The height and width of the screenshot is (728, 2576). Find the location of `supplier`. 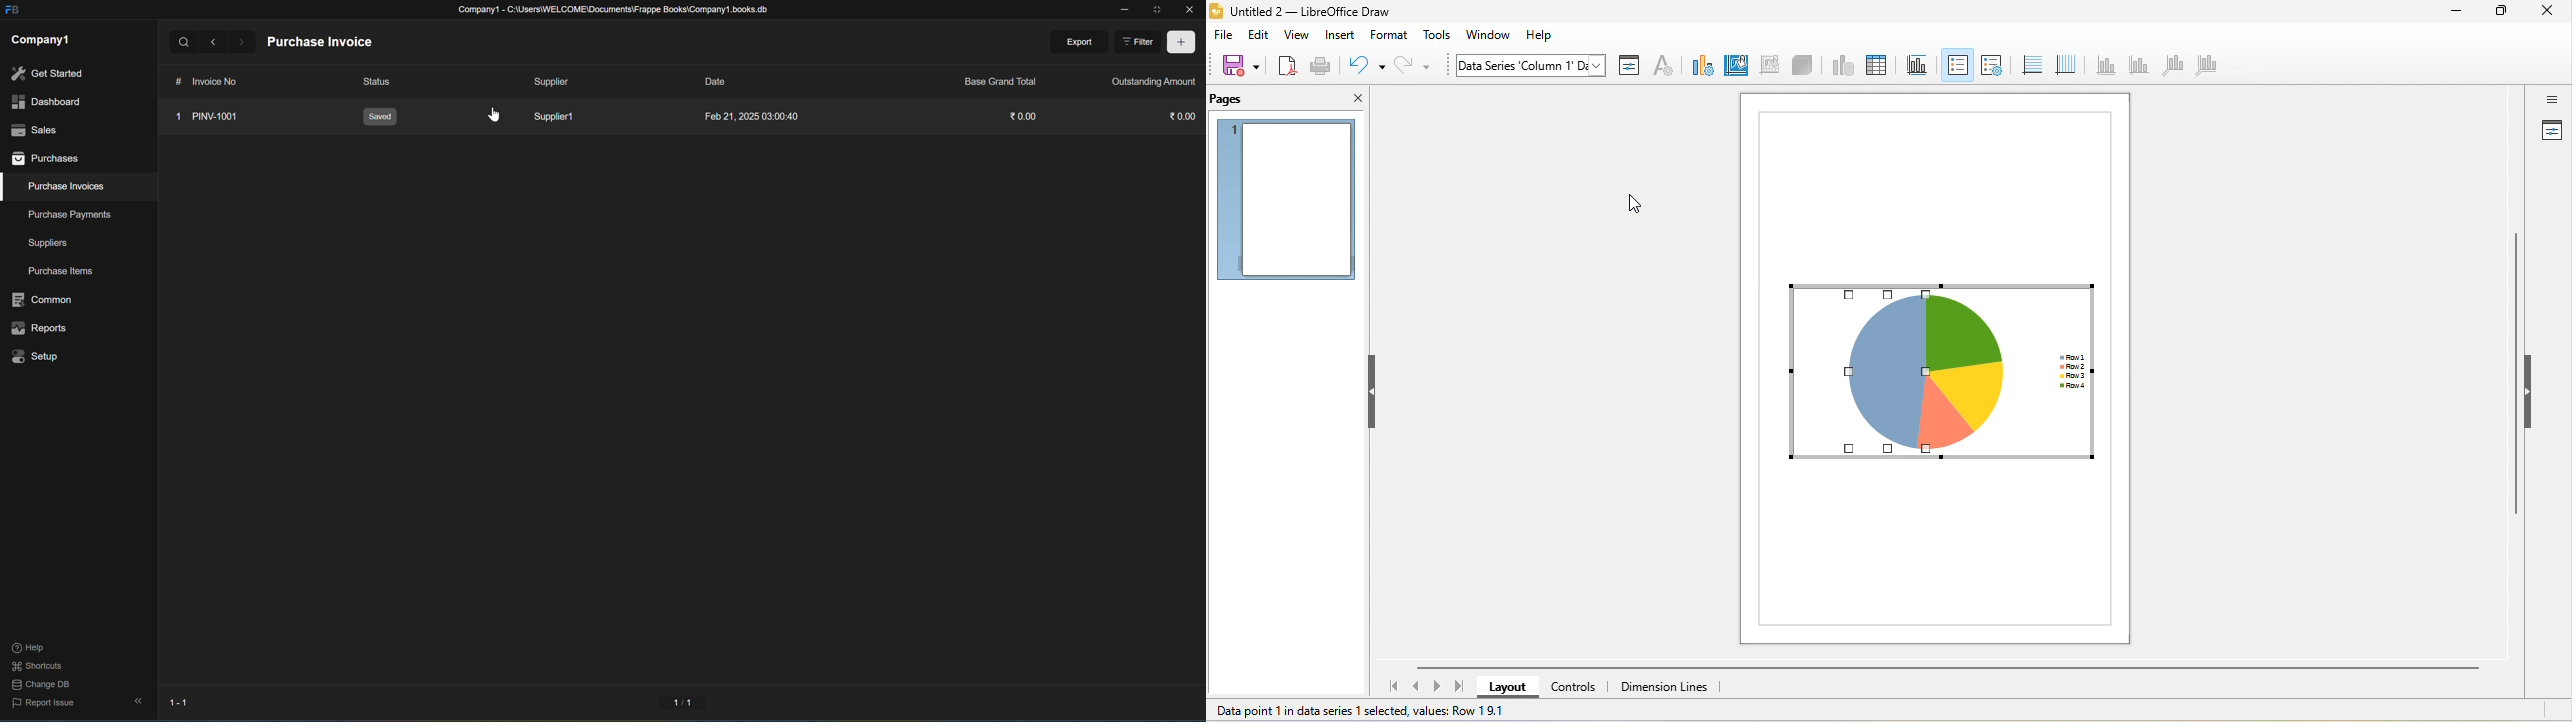

supplier is located at coordinates (550, 82).